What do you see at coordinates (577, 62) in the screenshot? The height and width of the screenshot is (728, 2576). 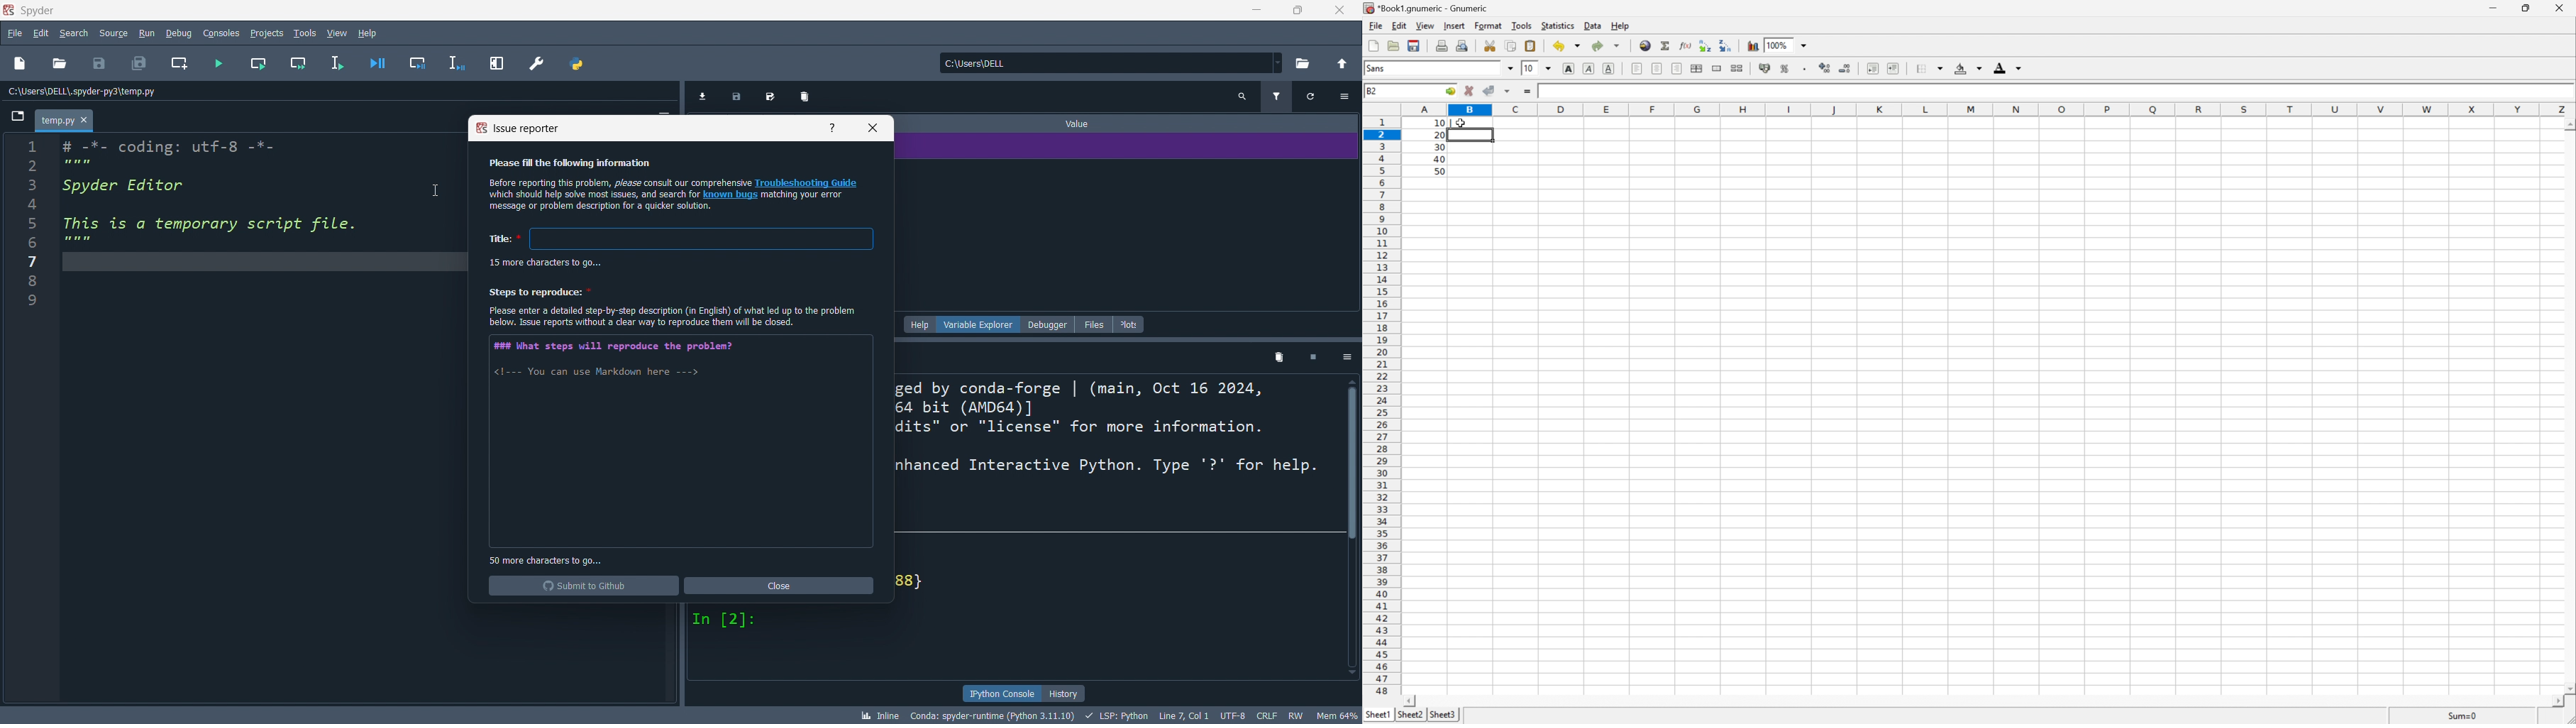 I see `python path manager` at bounding box center [577, 62].